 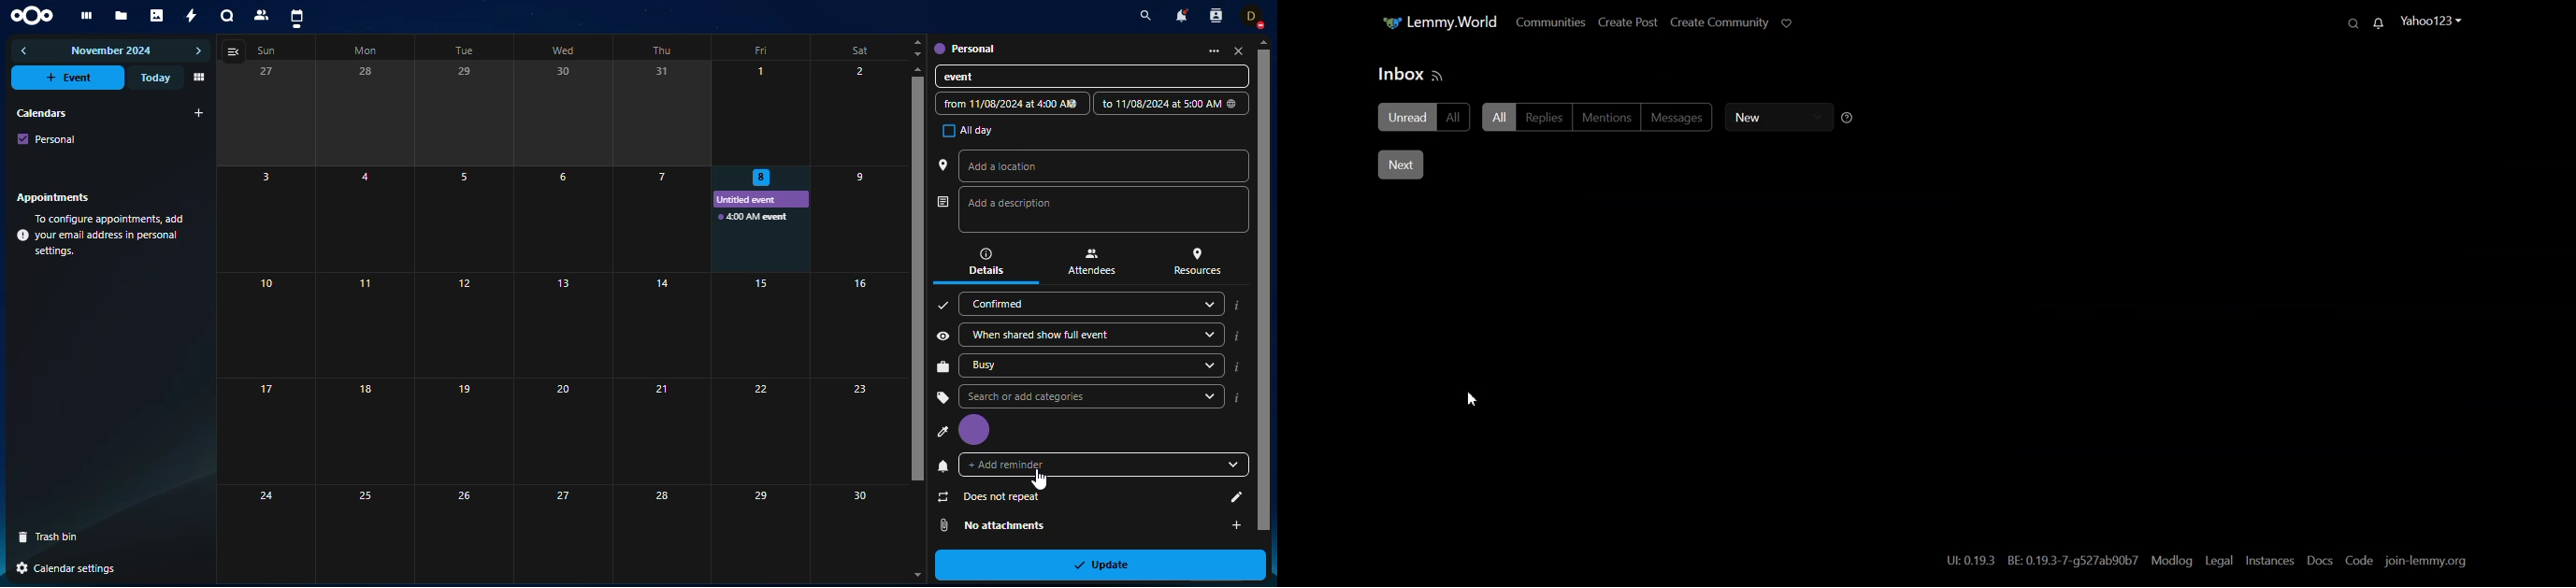 I want to click on when shared show full event, so click(x=1037, y=333).